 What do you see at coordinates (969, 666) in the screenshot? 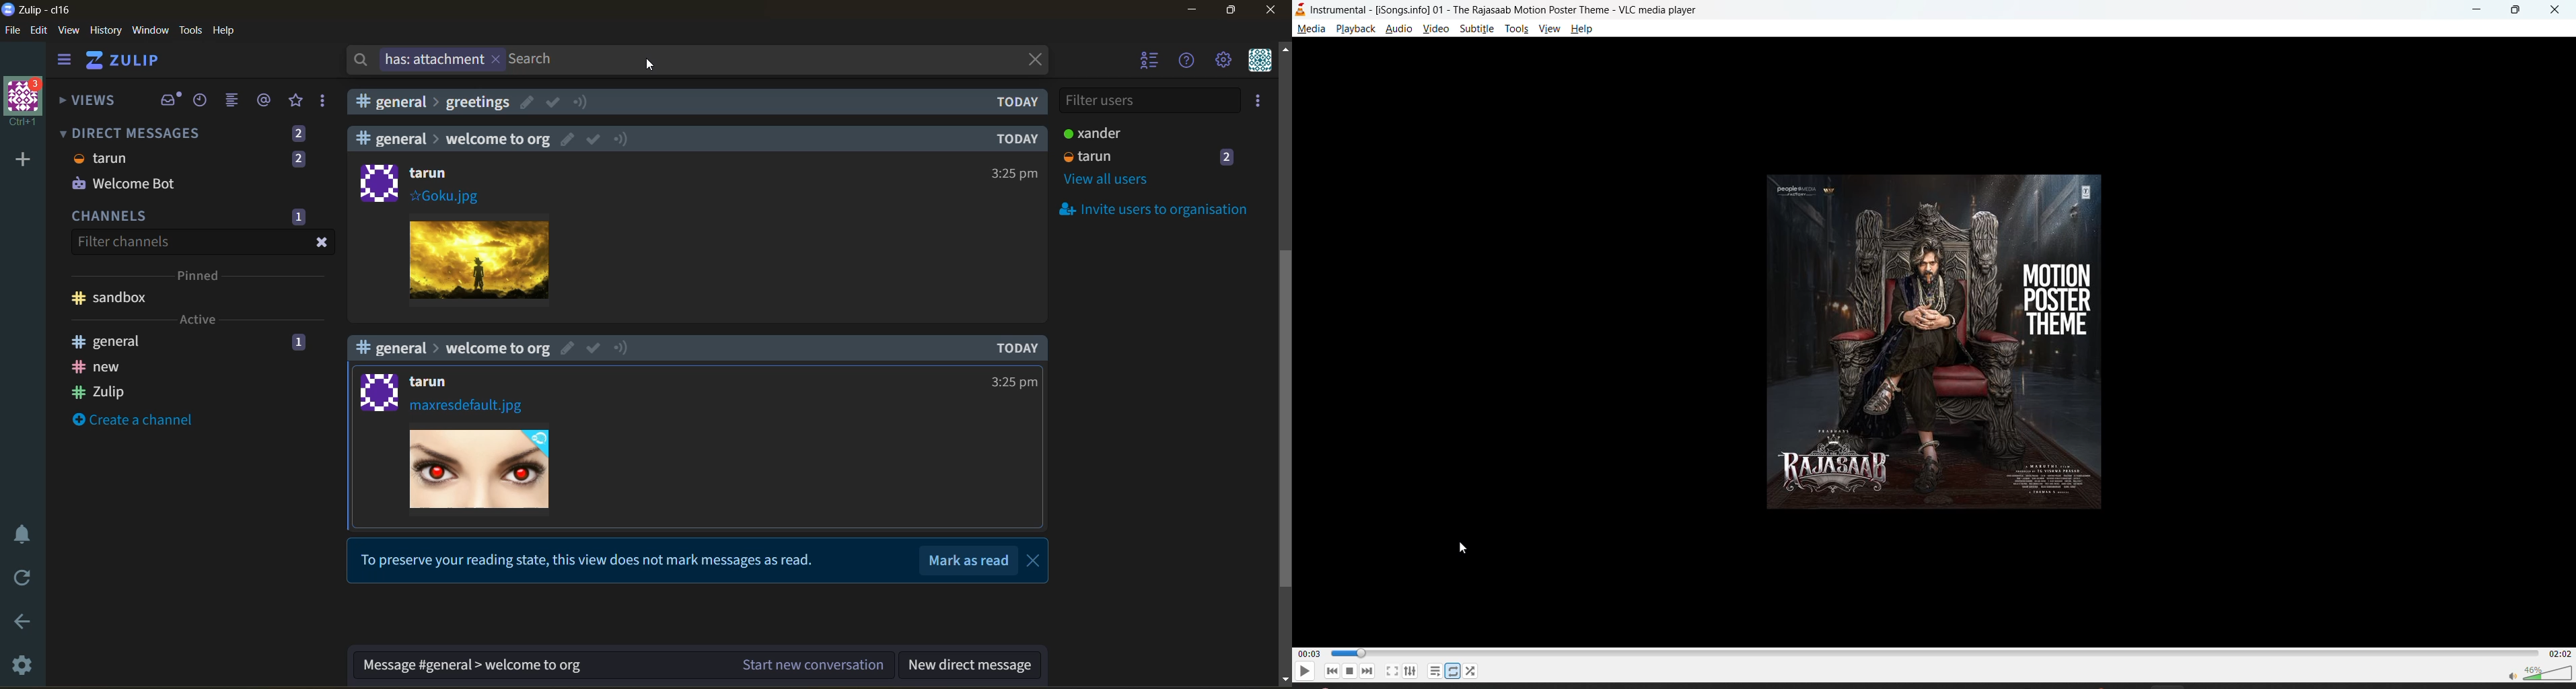
I see `new direct message` at bounding box center [969, 666].